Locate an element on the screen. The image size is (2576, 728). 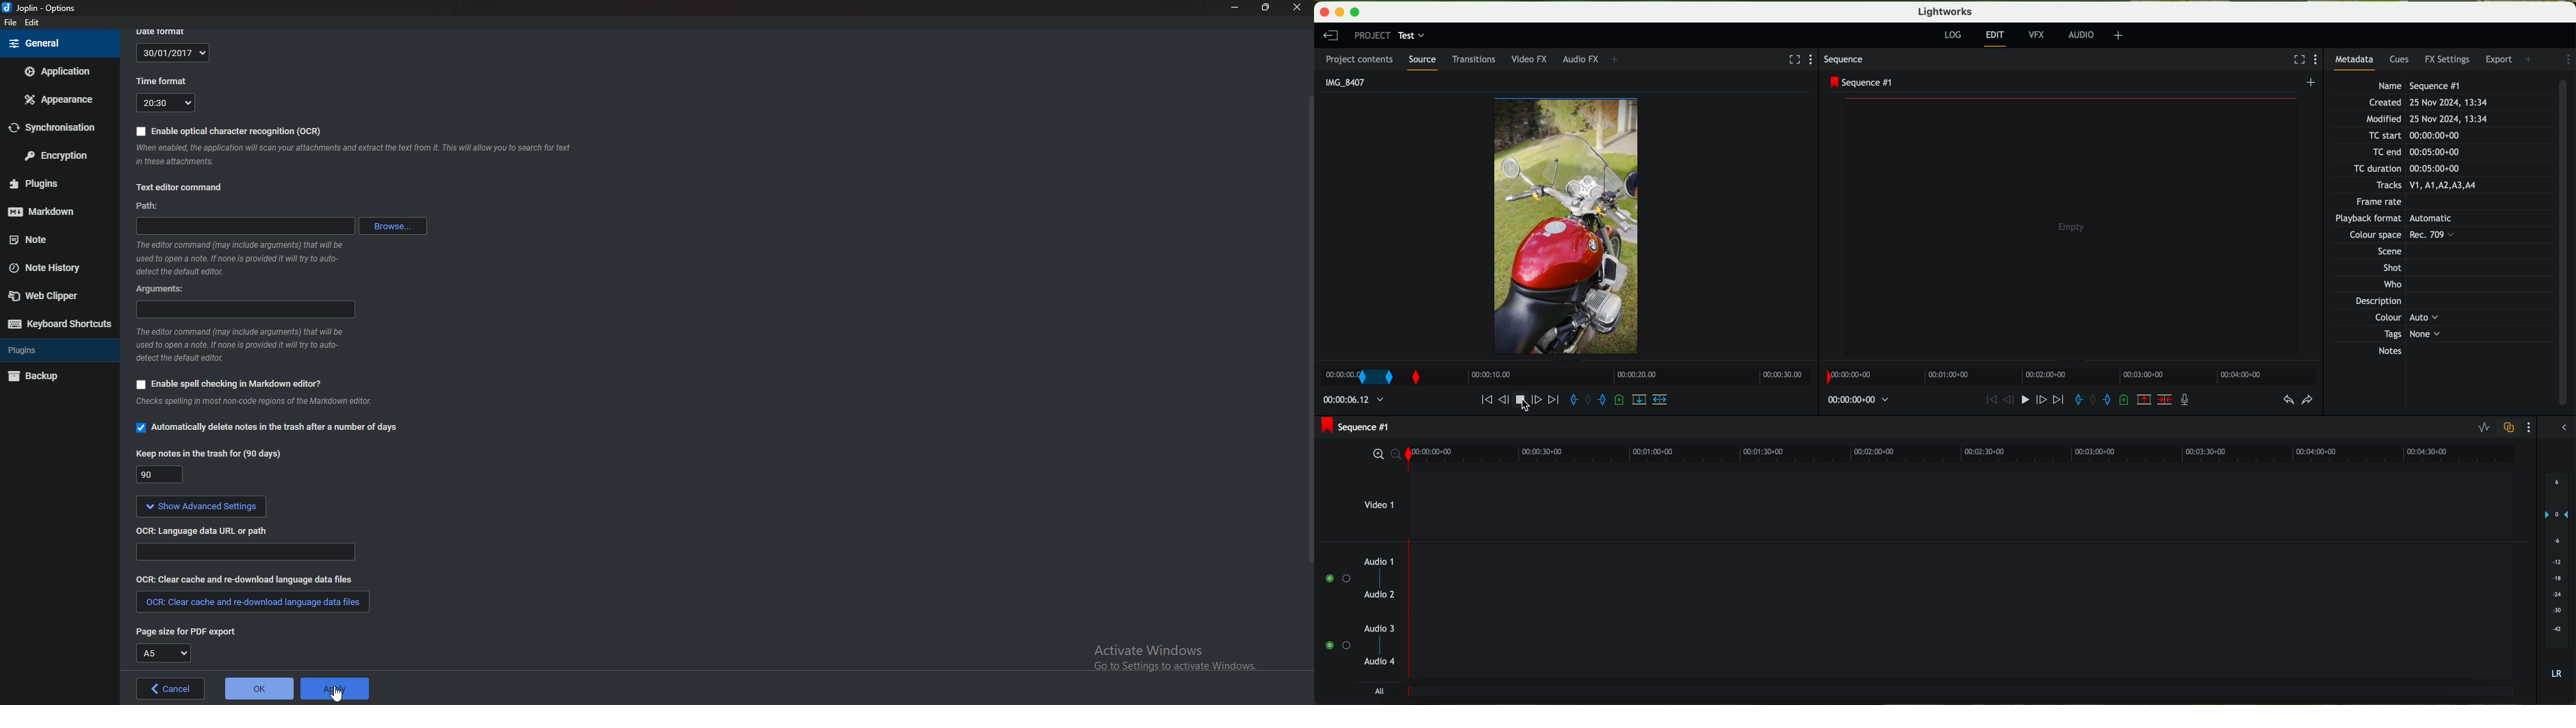
Info on editor command is located at coordinates (249, 343).